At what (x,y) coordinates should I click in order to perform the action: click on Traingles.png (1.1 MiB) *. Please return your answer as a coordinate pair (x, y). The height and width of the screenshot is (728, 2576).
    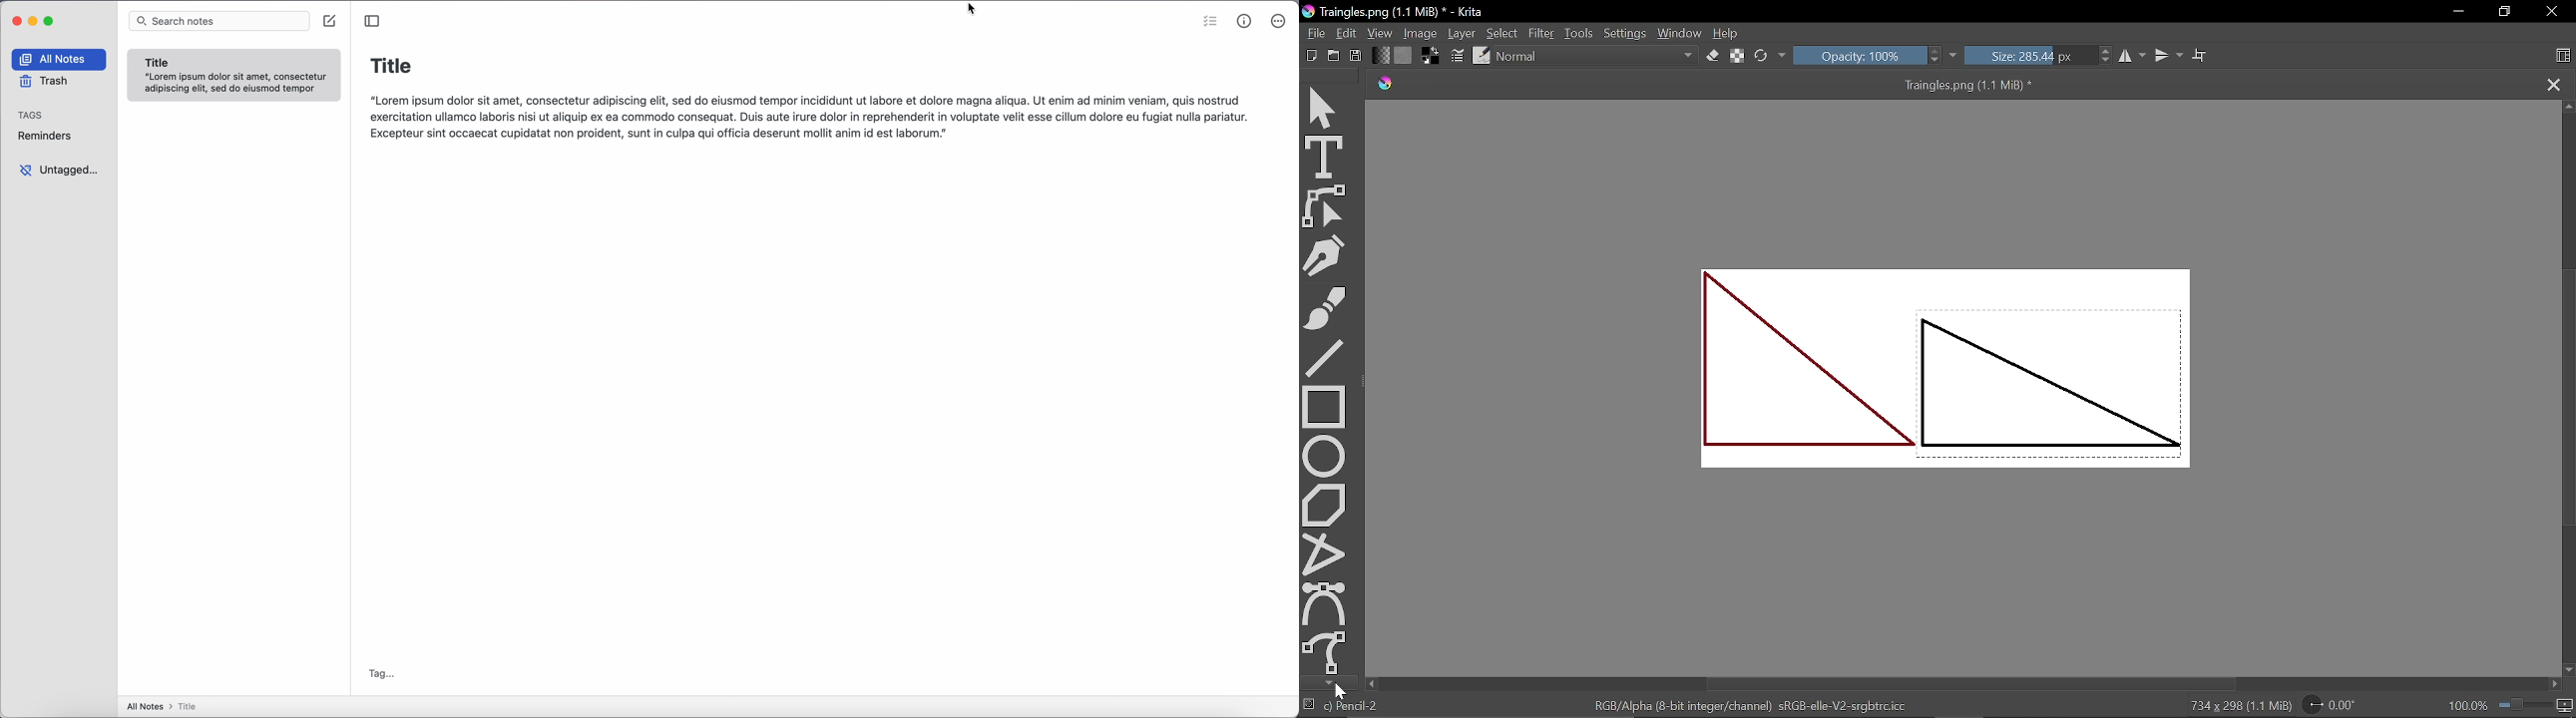
    Looking at the image, I should click on (1736, 85).